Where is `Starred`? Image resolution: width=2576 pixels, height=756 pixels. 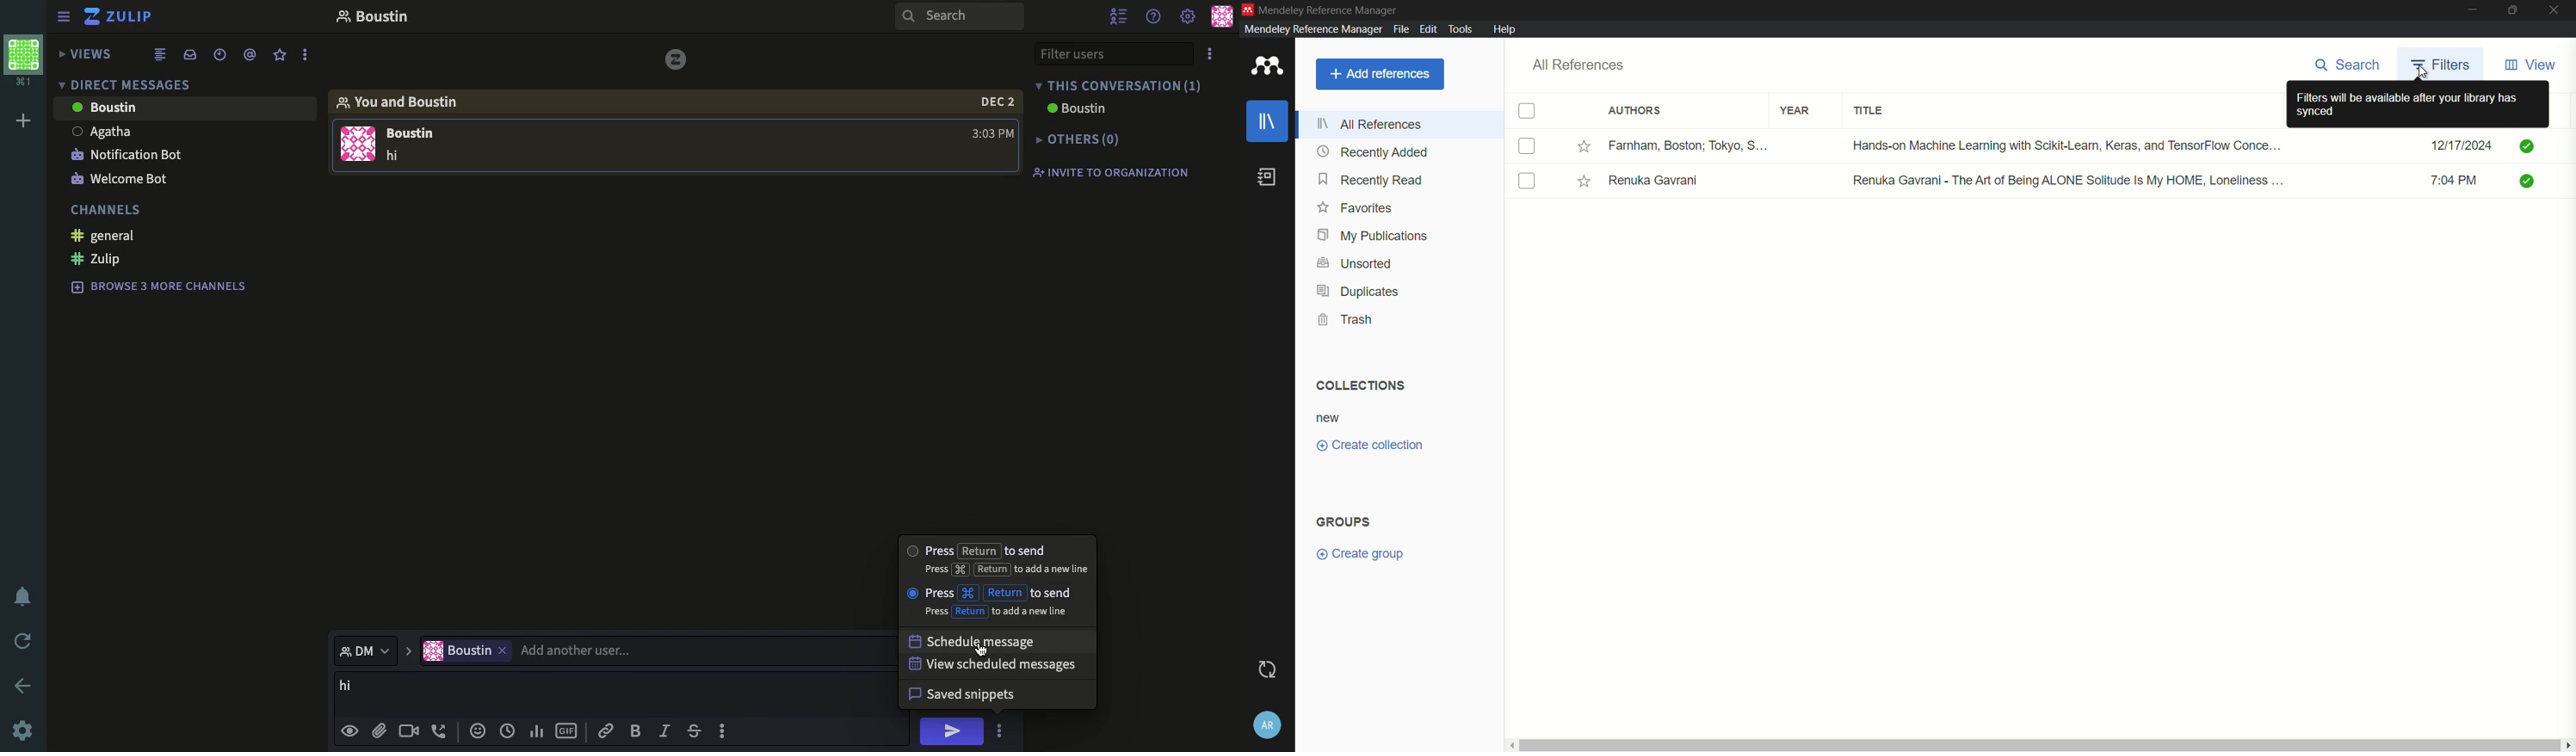
Starred is located at coordinates (1584, 146).